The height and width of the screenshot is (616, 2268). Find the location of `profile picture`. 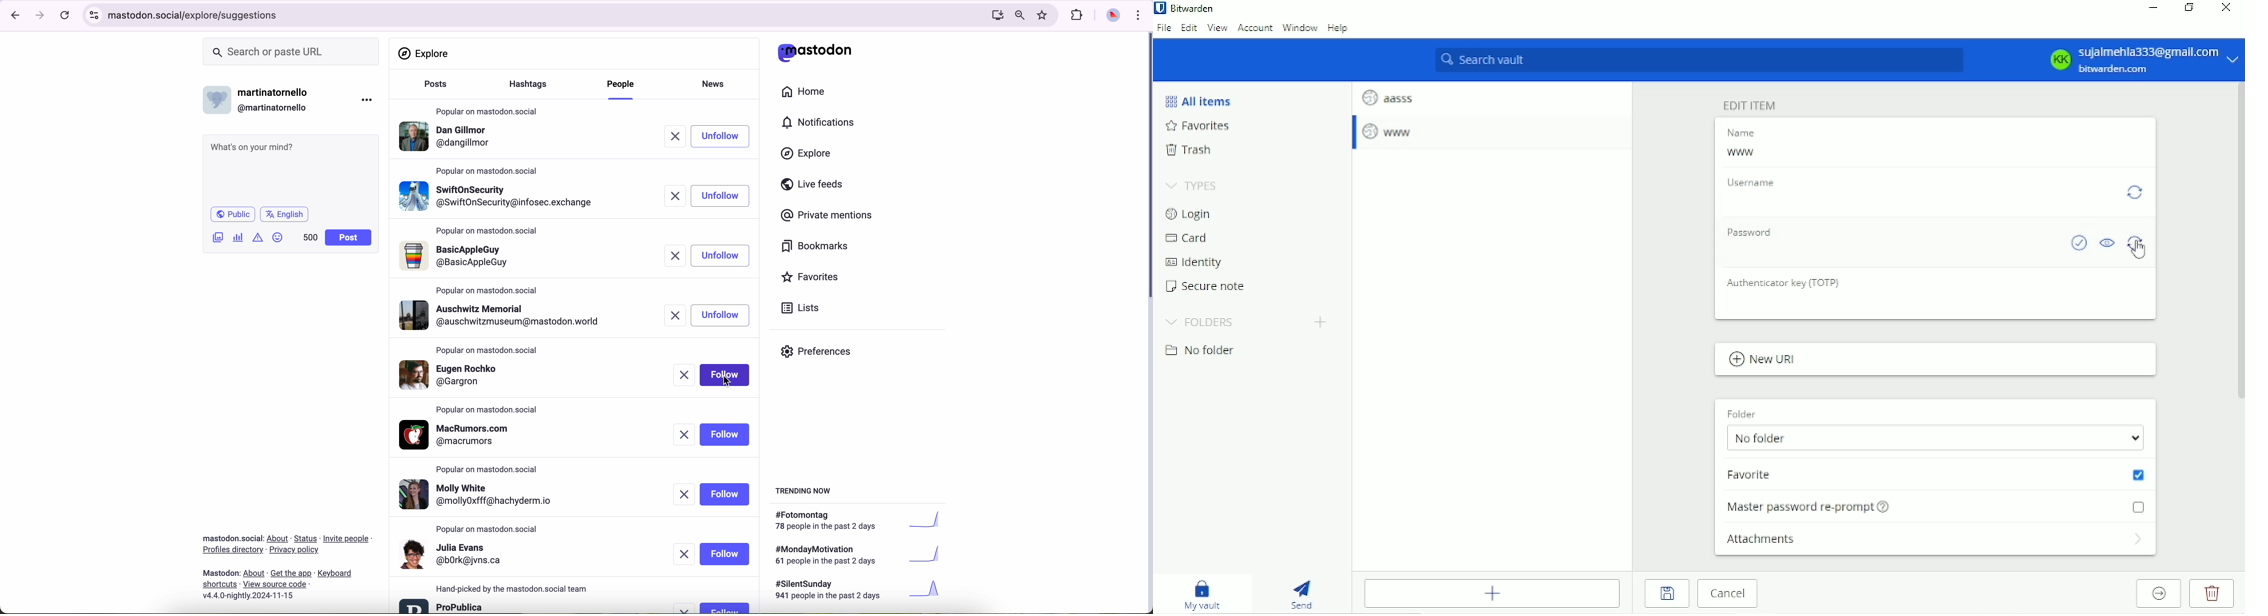

profile picture is located at coordinates (1111, 16).